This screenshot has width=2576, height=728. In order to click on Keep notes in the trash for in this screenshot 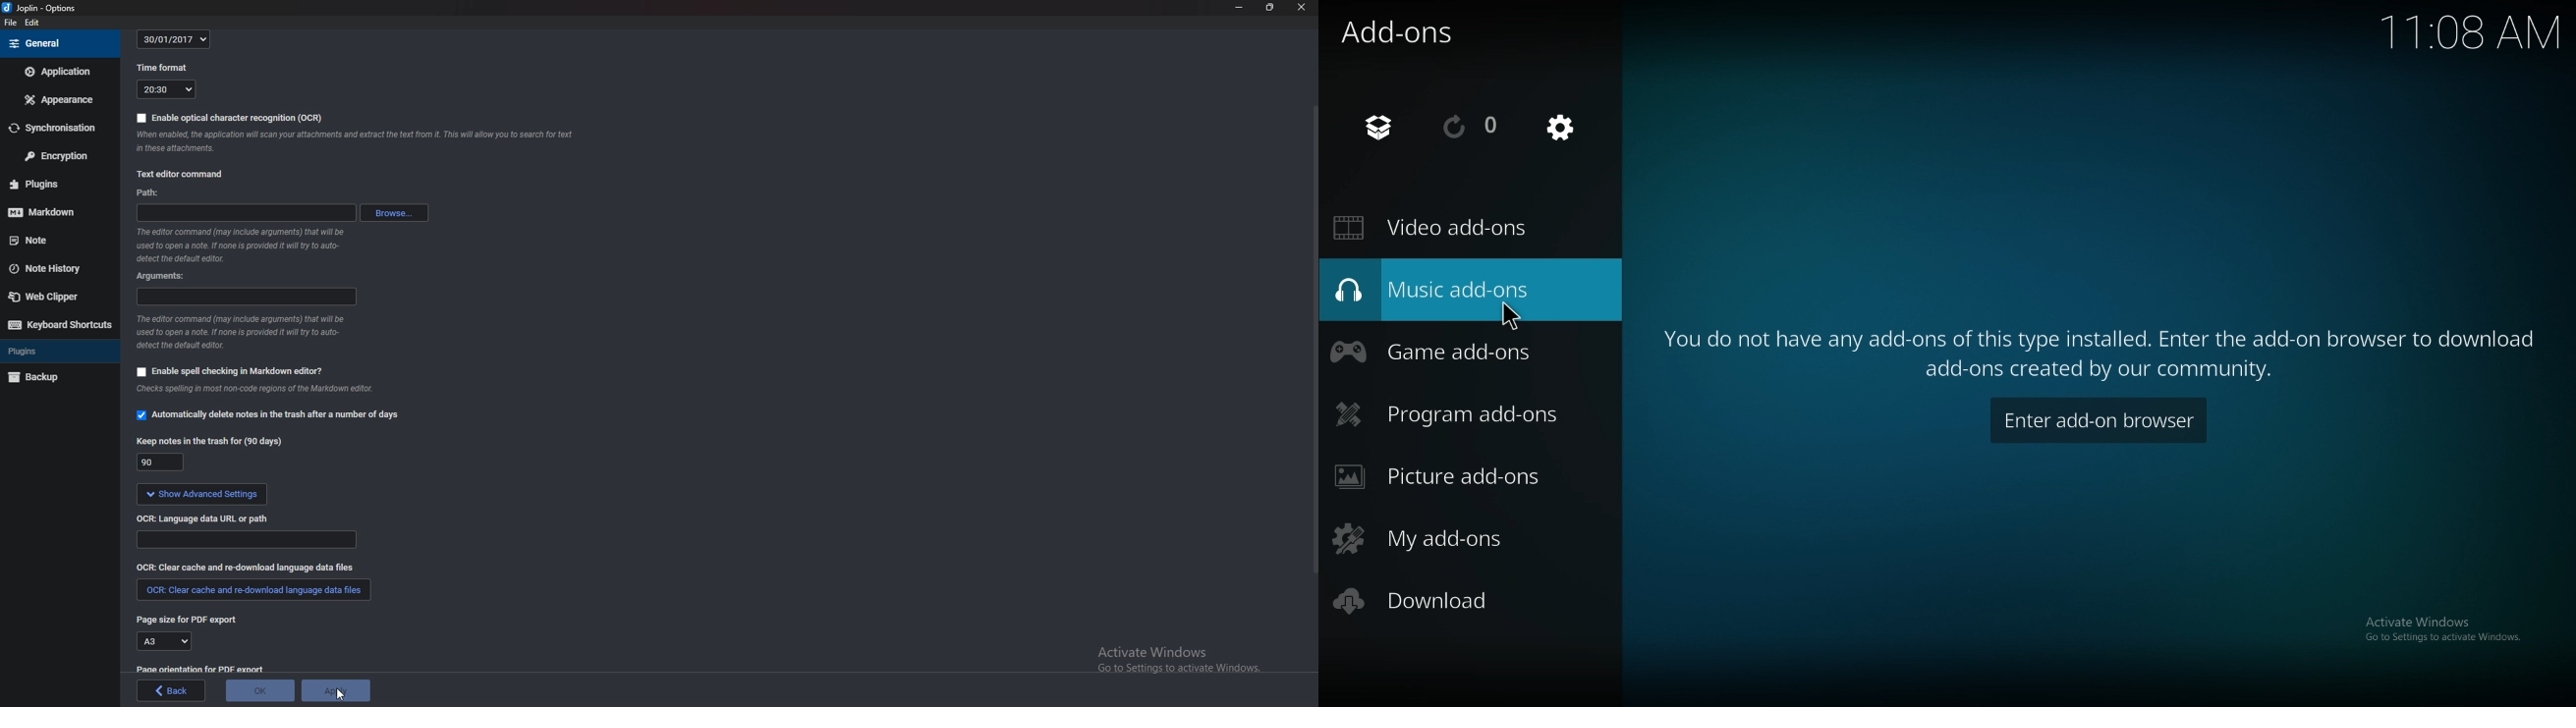, I will do `click(209, 443)`.